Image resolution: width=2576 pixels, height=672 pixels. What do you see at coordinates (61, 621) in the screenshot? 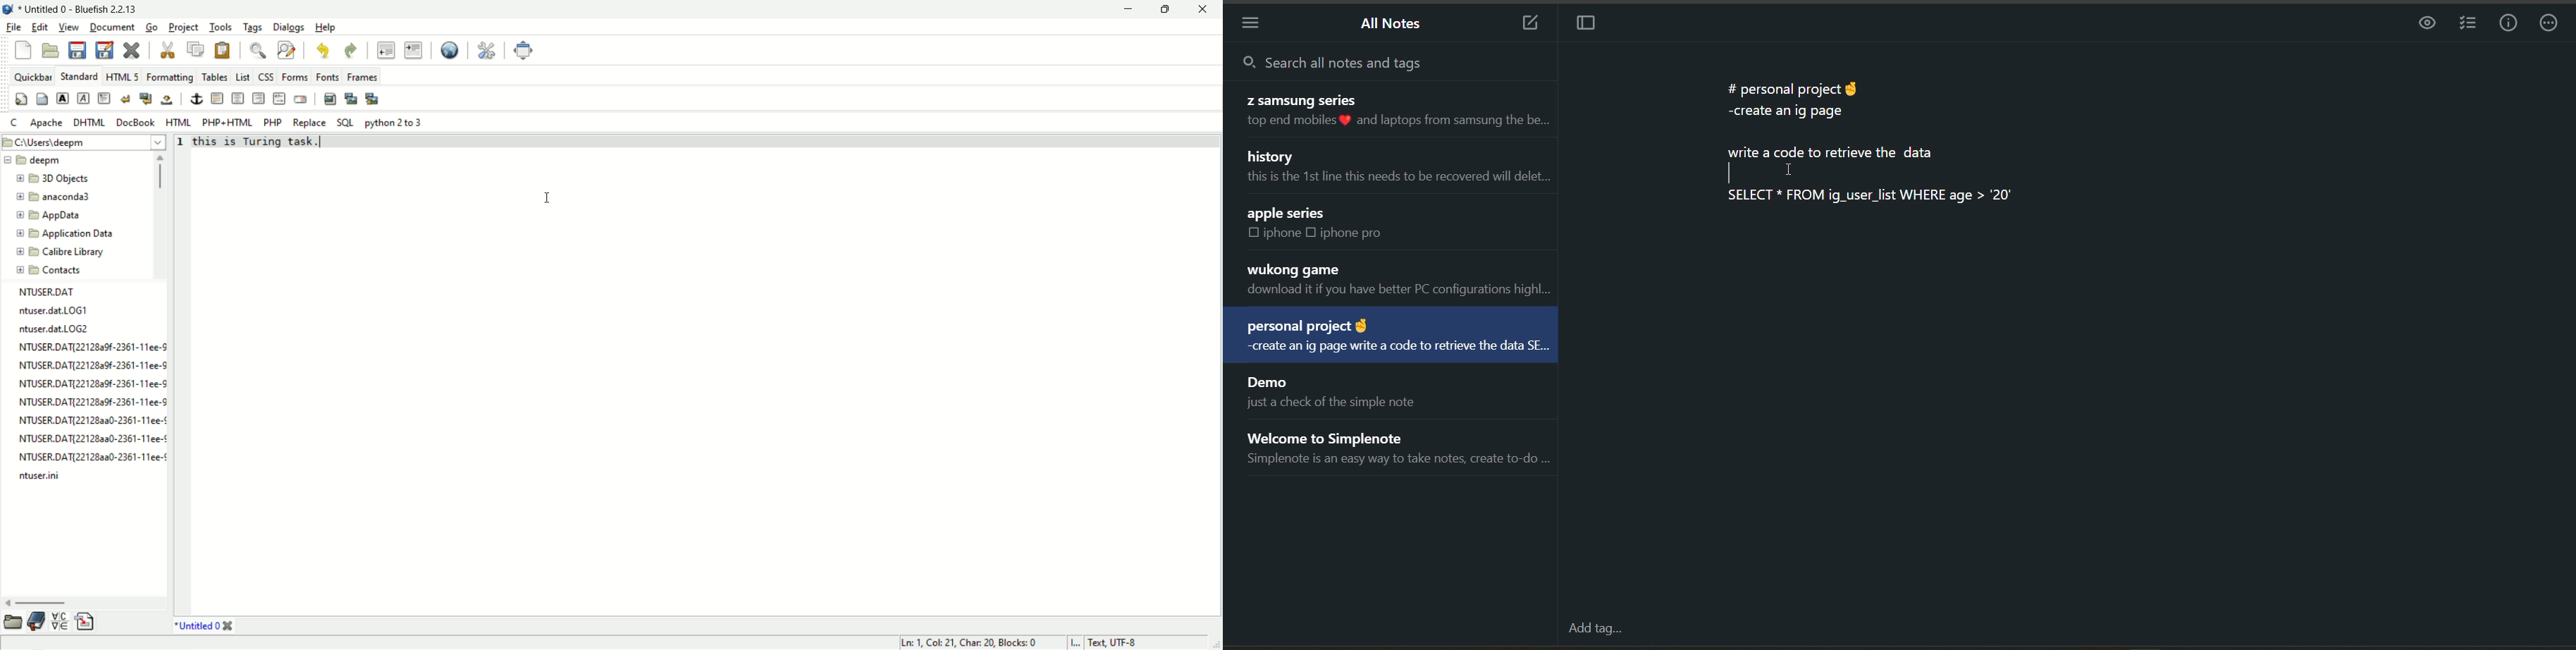
I see `char map` at bounding box center [61, 621].